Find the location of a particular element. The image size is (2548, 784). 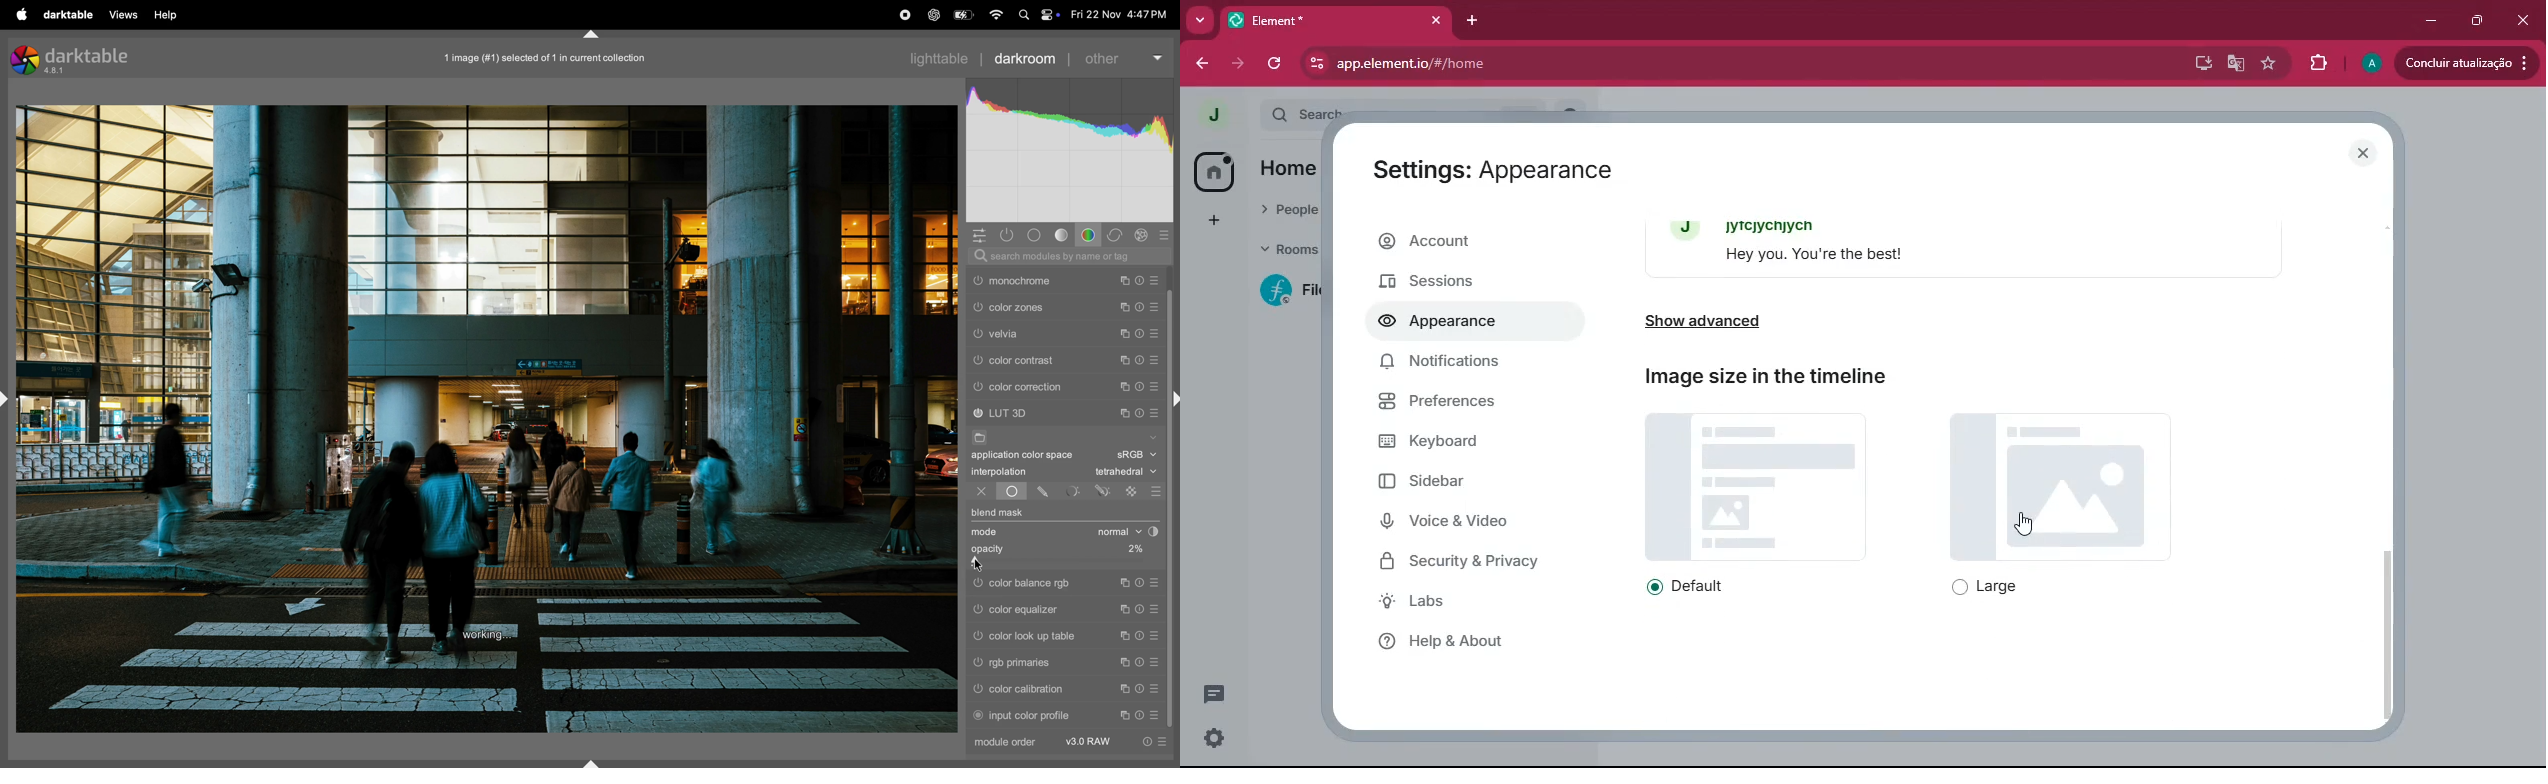

color balance rgb is located at coordinates (1043, 584).